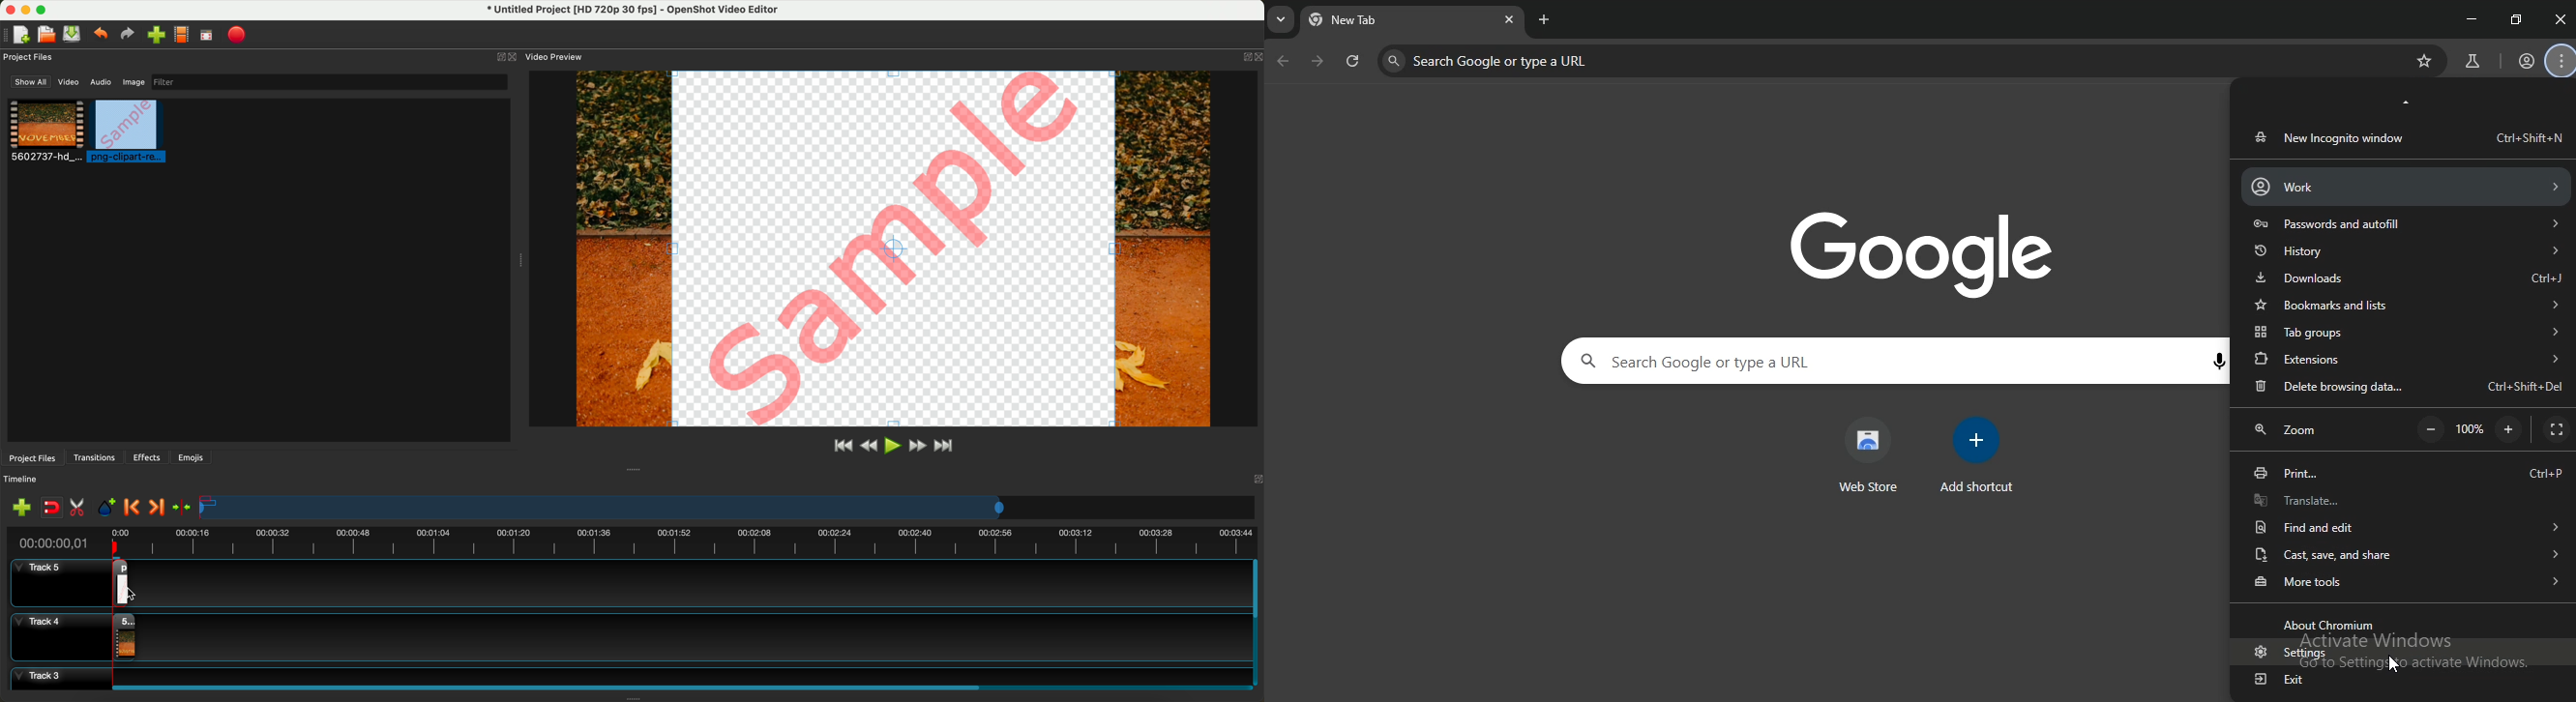 Image resolution: width=2576 pixels, height=728 pixels. I want to click on scroll bar, so click(1257, 622).